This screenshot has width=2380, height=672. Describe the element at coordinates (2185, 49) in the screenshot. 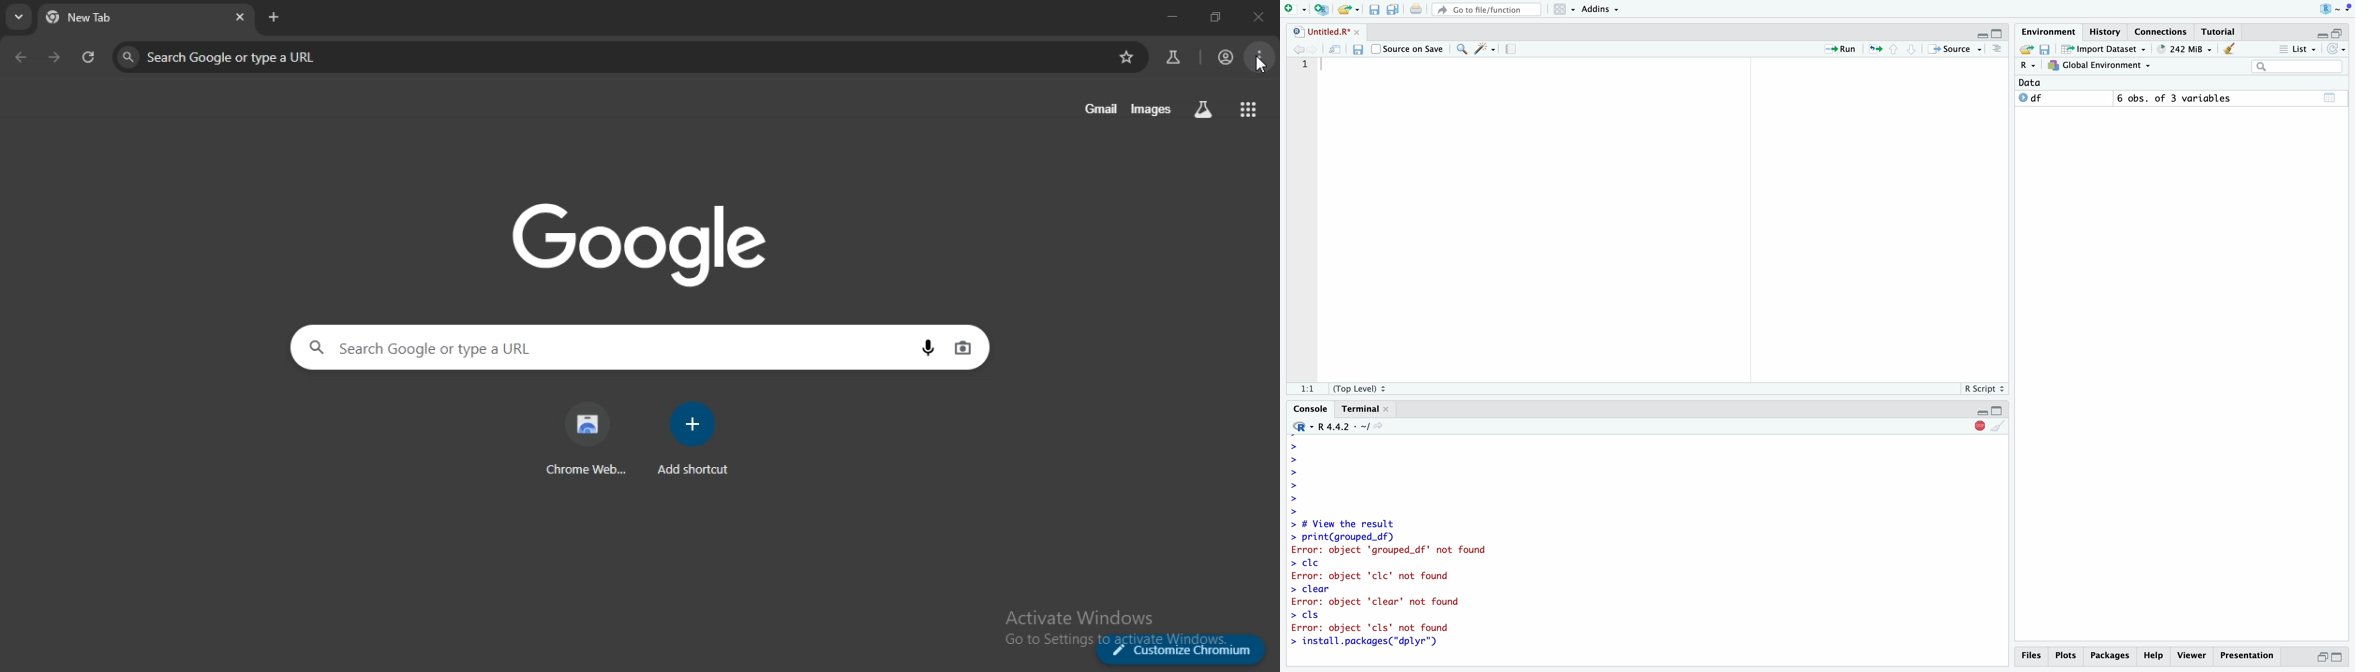

I see `248 MiB` at that location.